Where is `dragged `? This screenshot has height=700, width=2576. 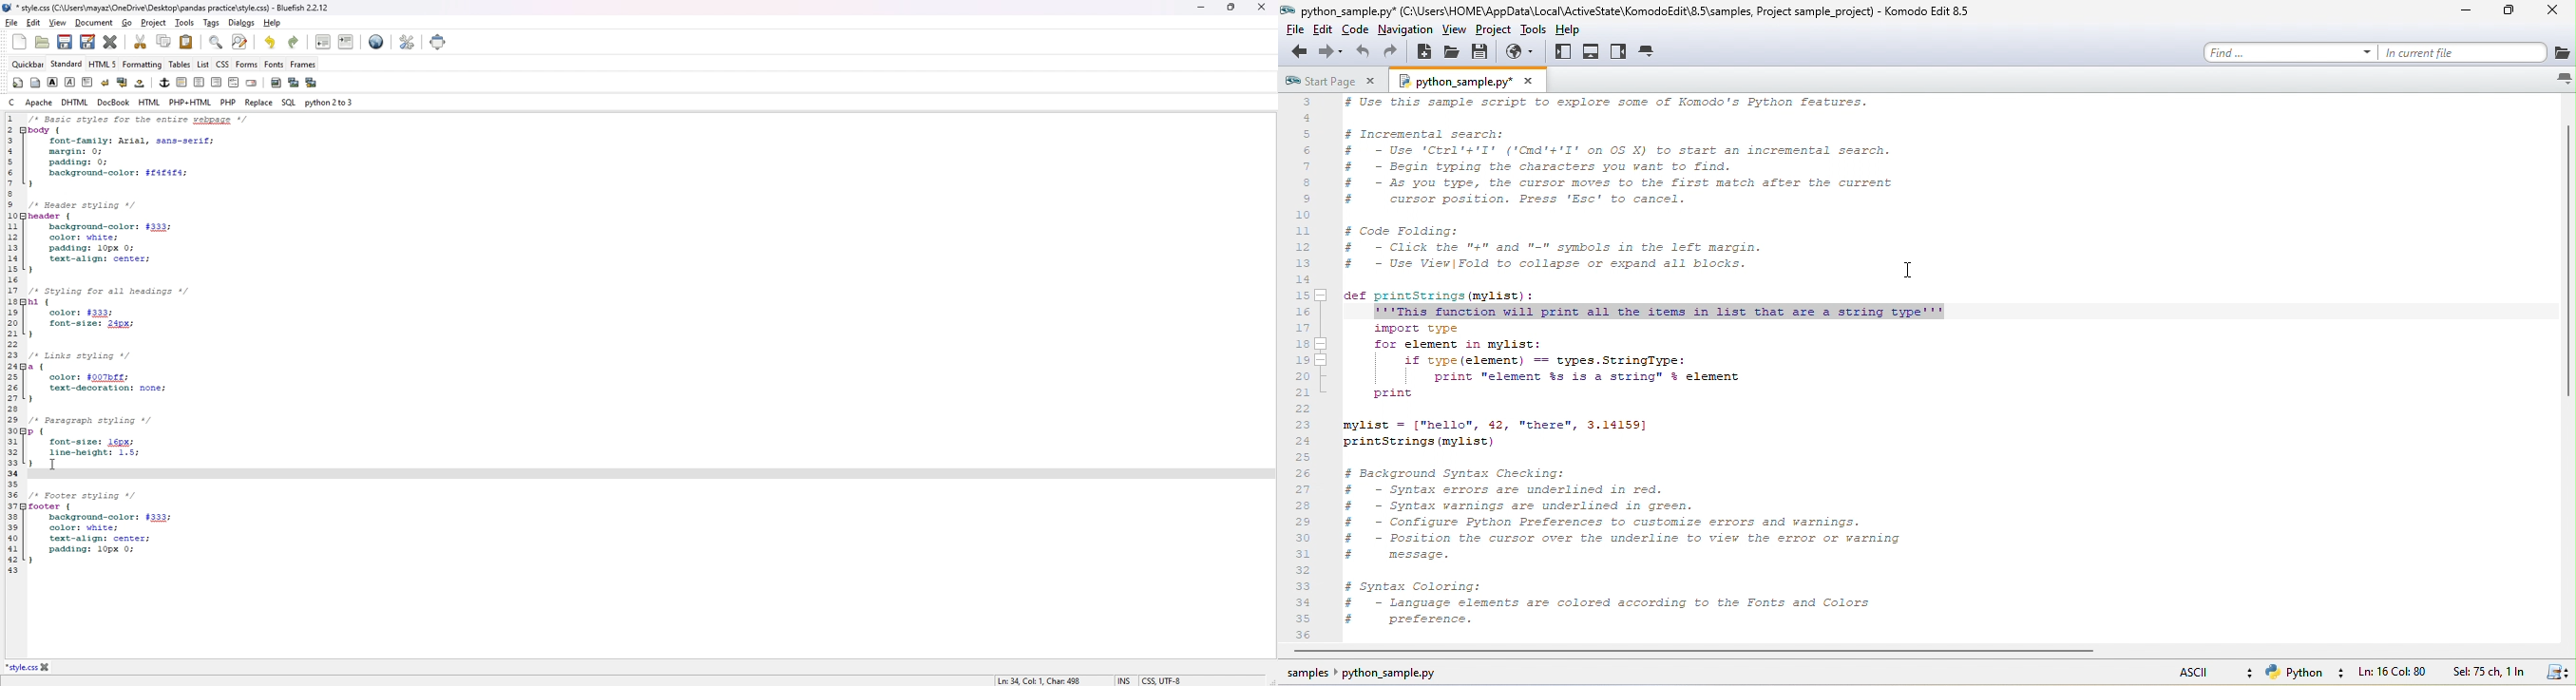 dragged  is located at coordinates (1660, 312).